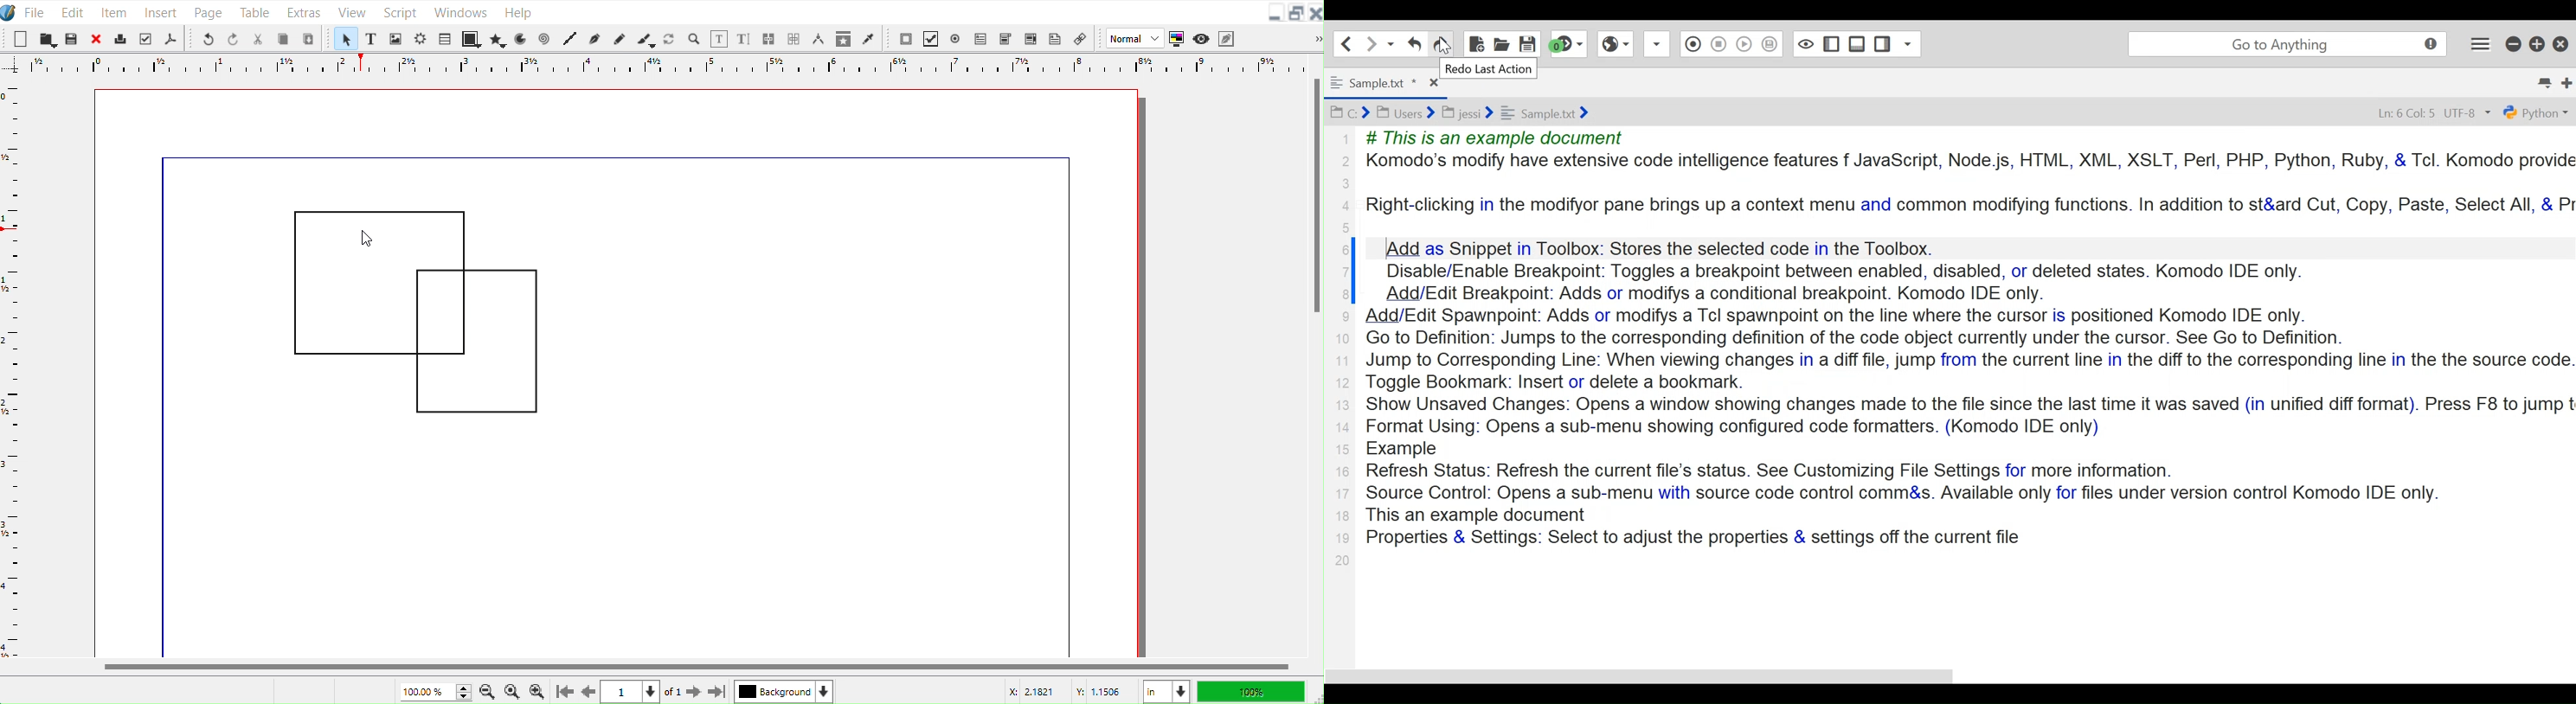 Image resolution: width=2576 pixels, height=728 pixels. I want to click on Item, so click(113, 10).